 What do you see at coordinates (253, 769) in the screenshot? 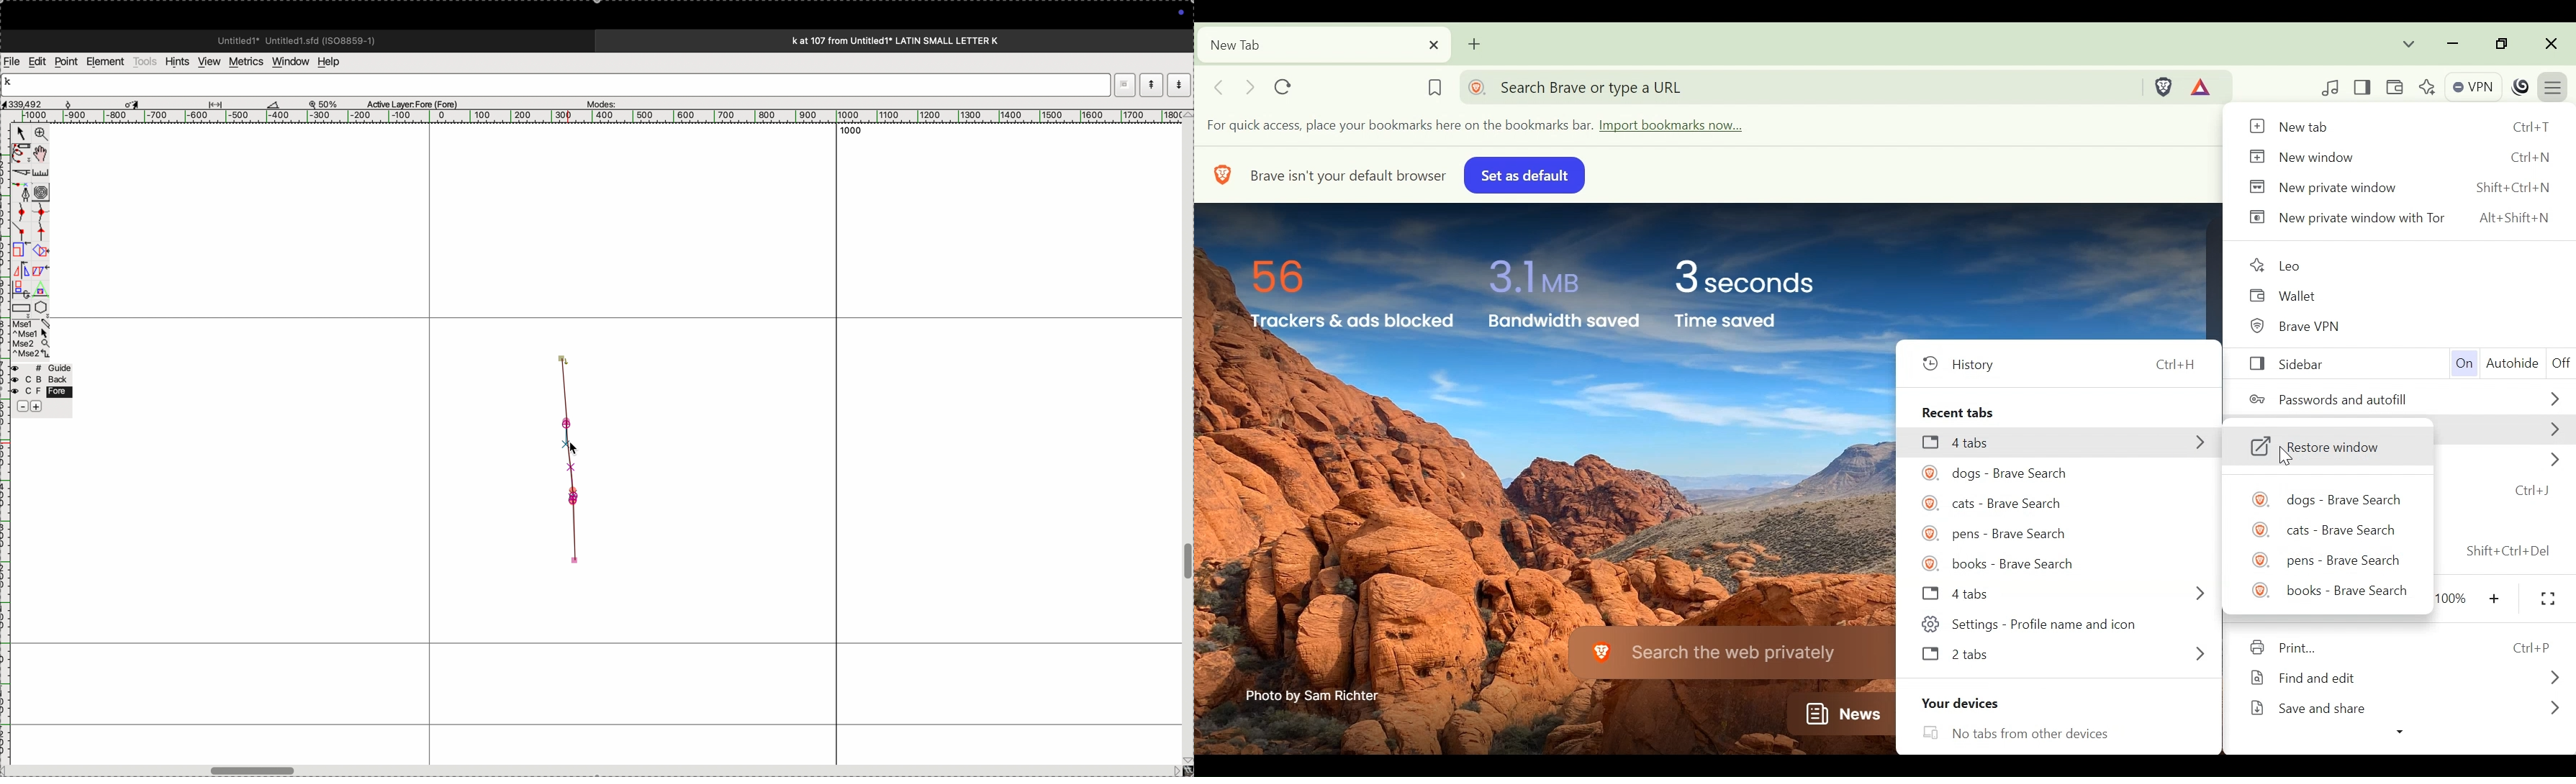
I see `scrollbar` at bounding box center [253, 769].